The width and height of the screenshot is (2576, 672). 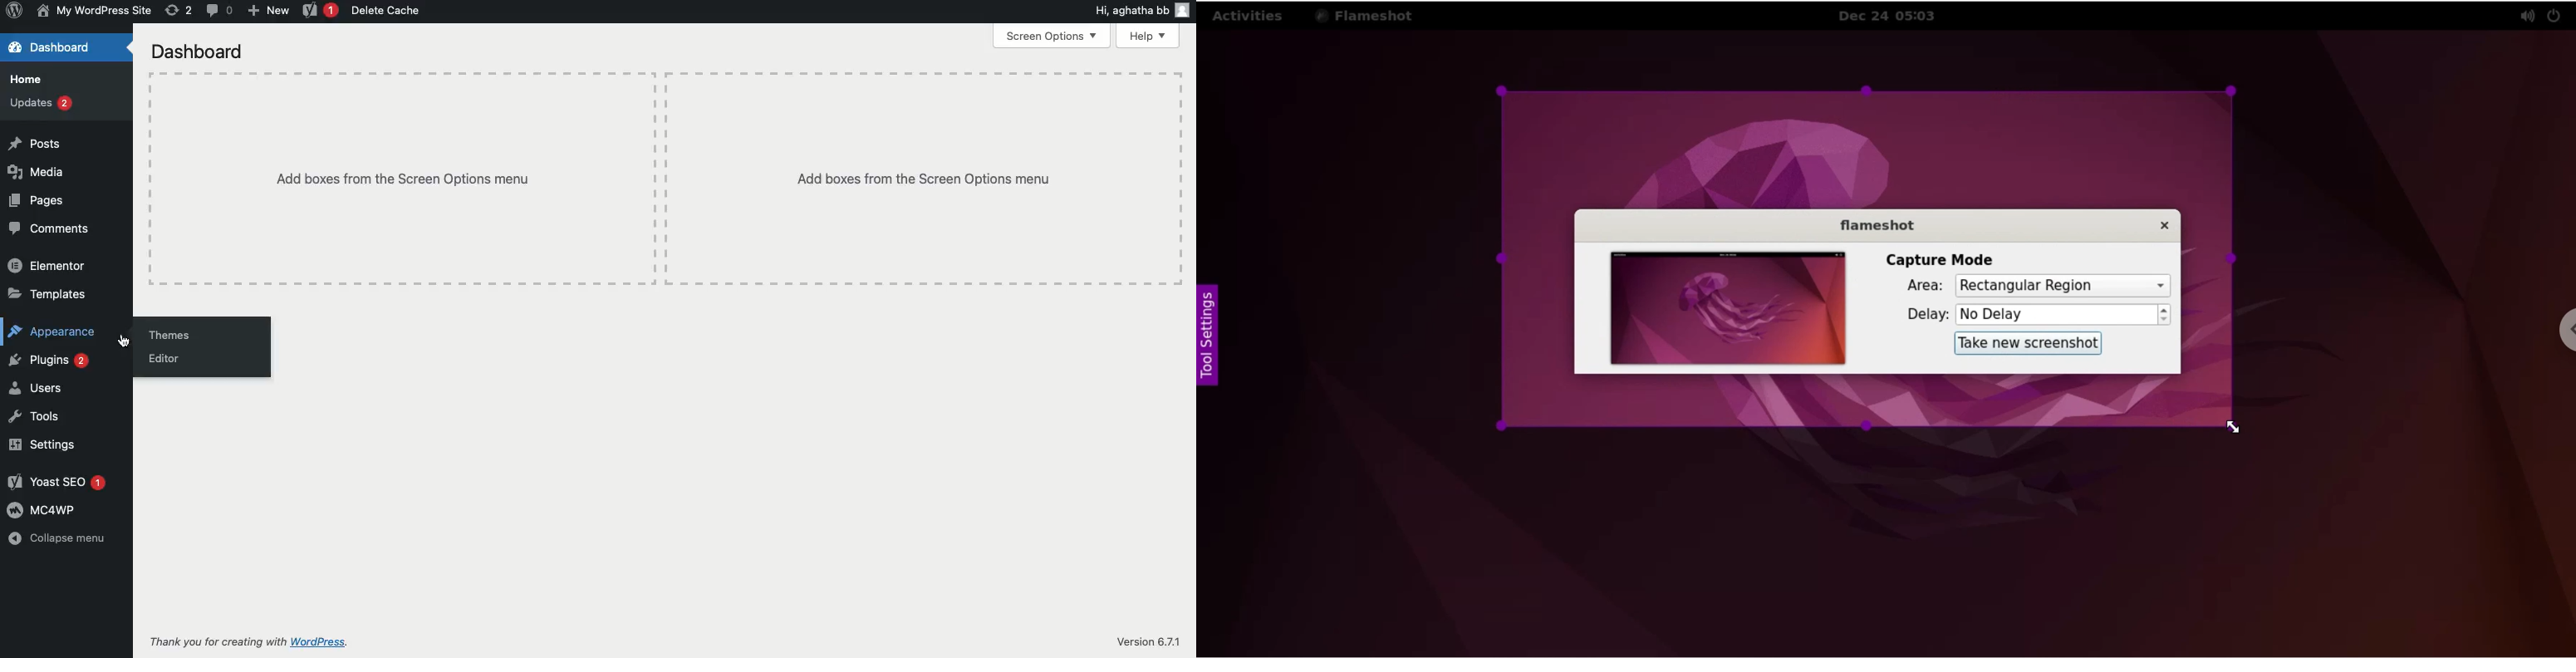 I want to click on WordPress, so click(x=343, y=642).